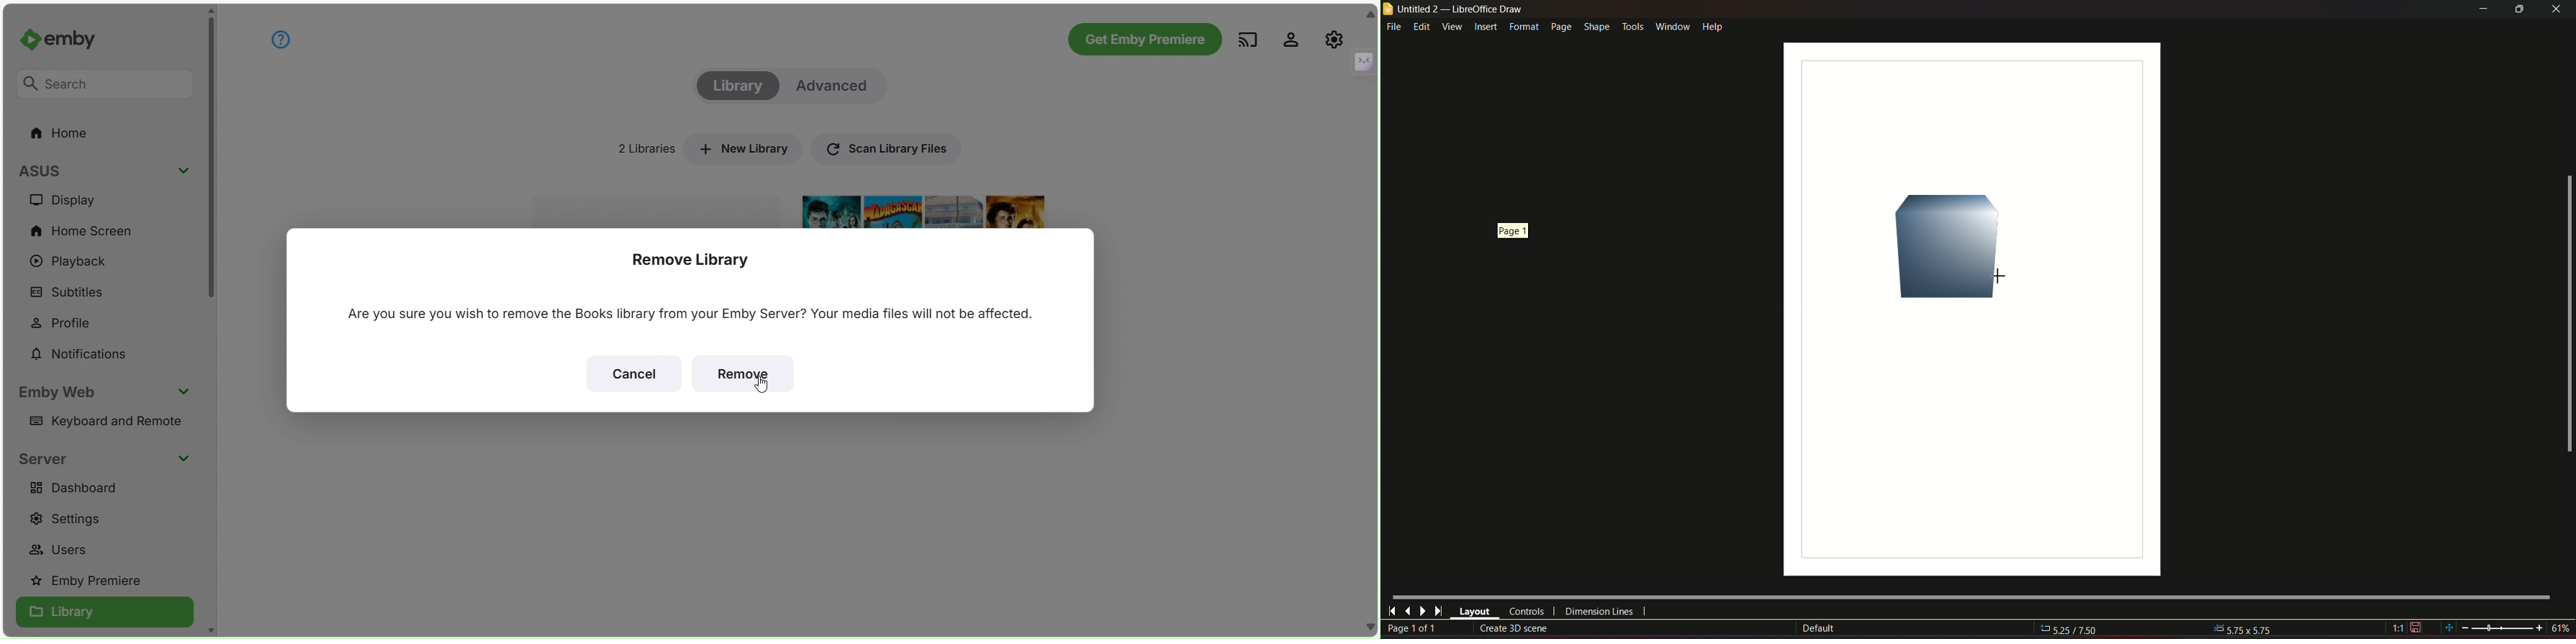  I want to click on last page, so click(1407, 610).